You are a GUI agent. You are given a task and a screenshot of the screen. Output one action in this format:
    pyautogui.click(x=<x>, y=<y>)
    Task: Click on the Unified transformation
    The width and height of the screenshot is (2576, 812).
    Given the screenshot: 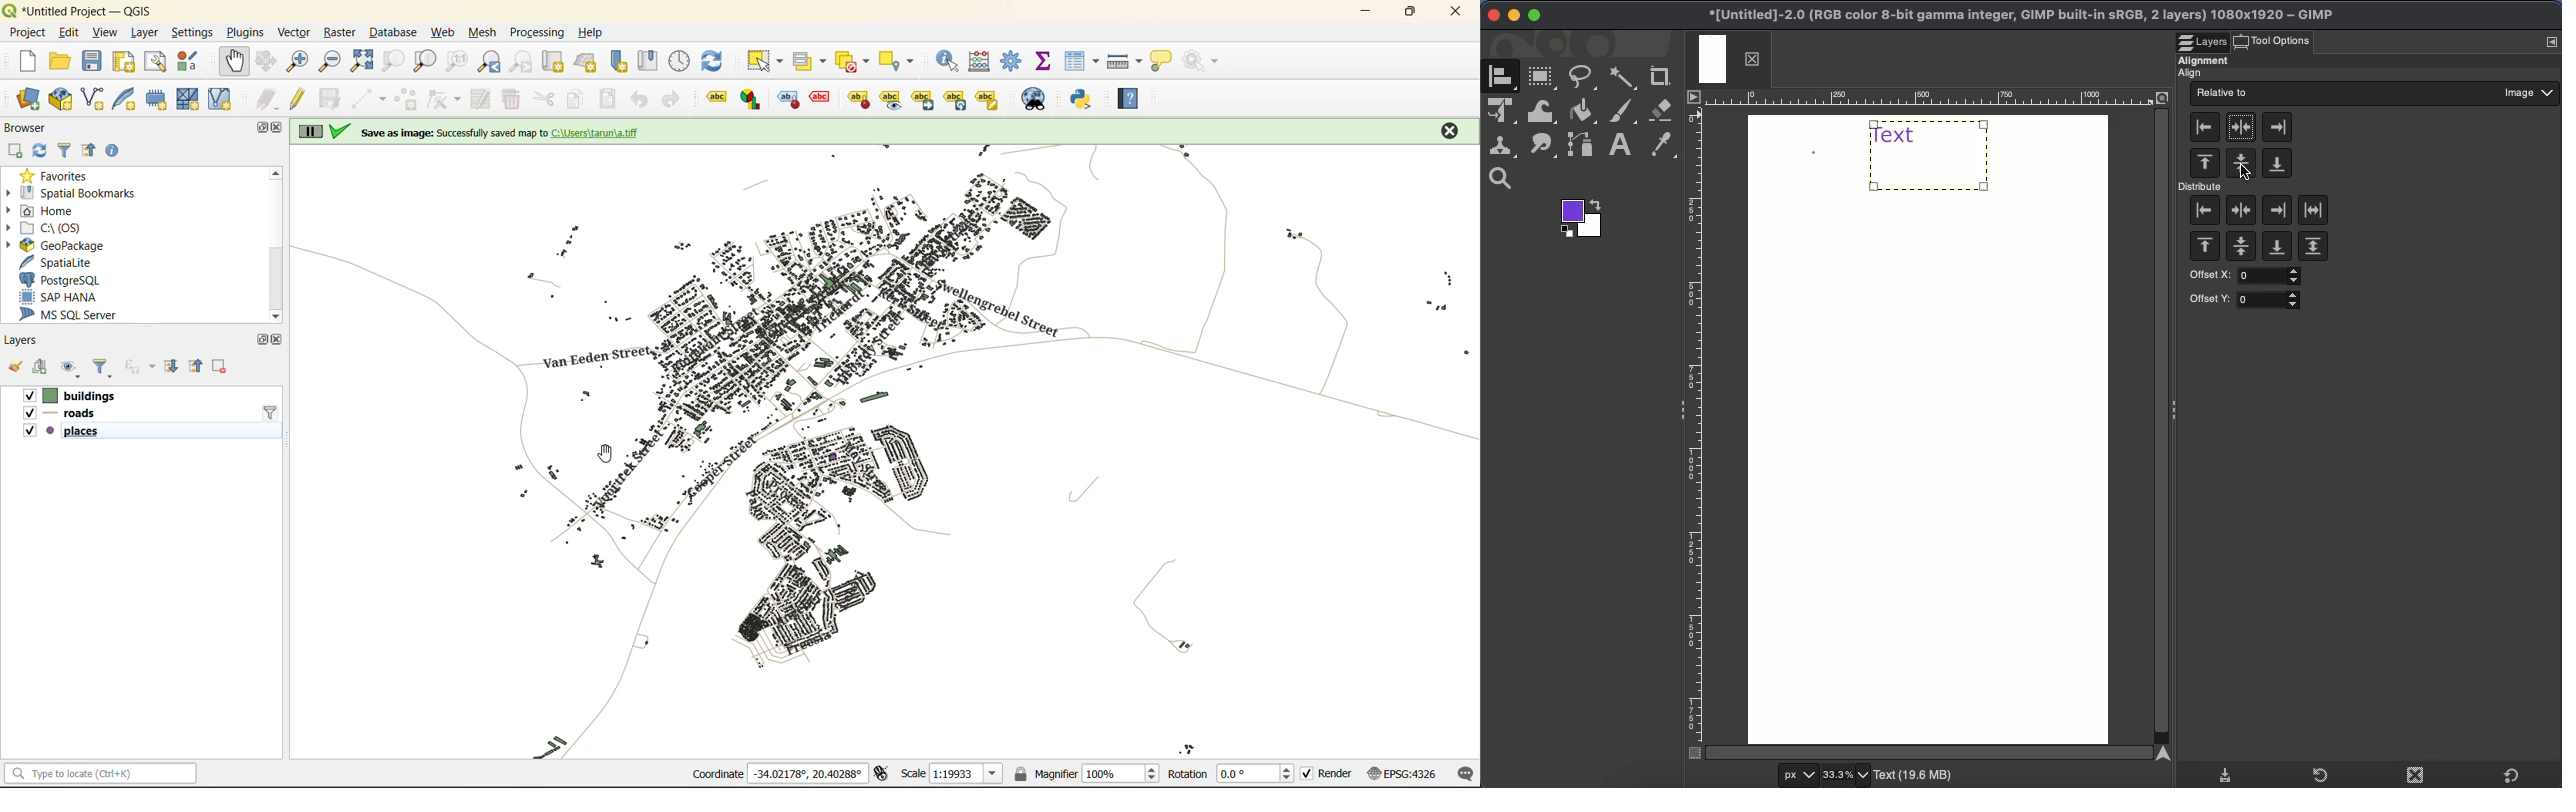 What is the action you would take?
    pyautogui.click(x=1504, y=113)
    